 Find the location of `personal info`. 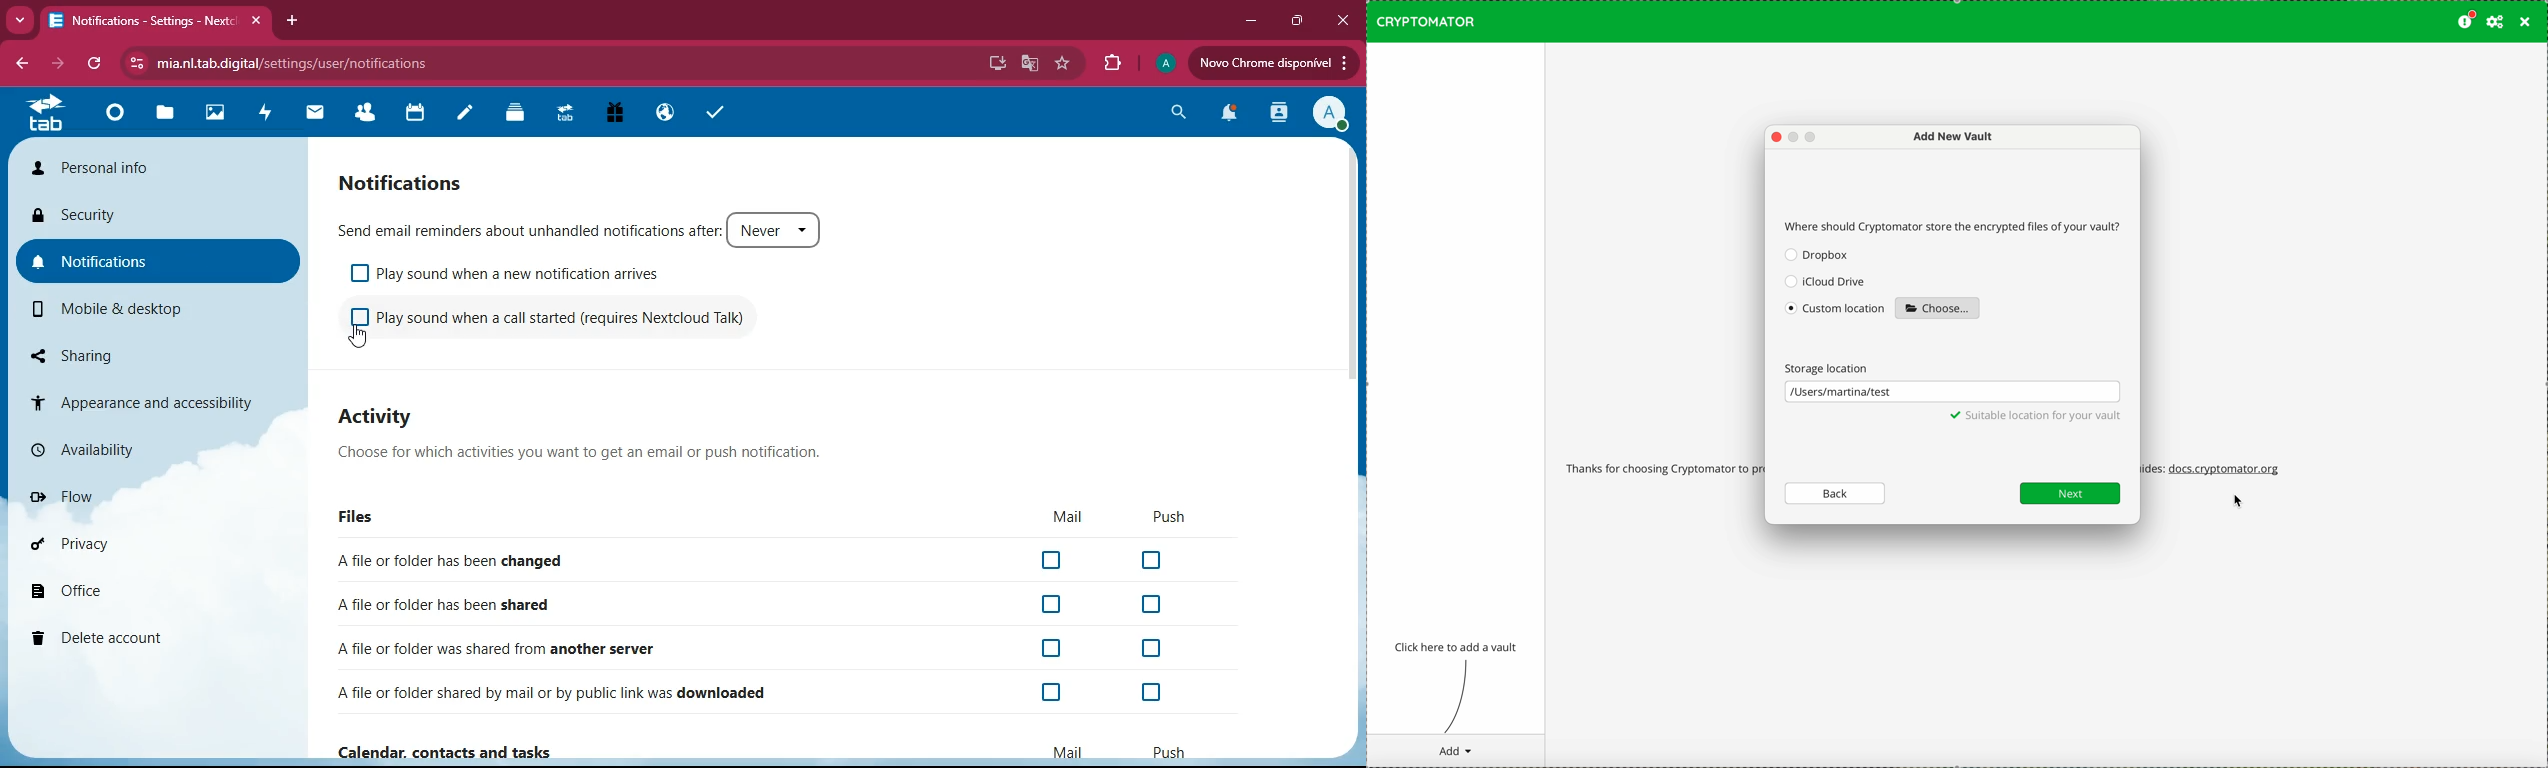

personal info is located at coordinates (98, 168).